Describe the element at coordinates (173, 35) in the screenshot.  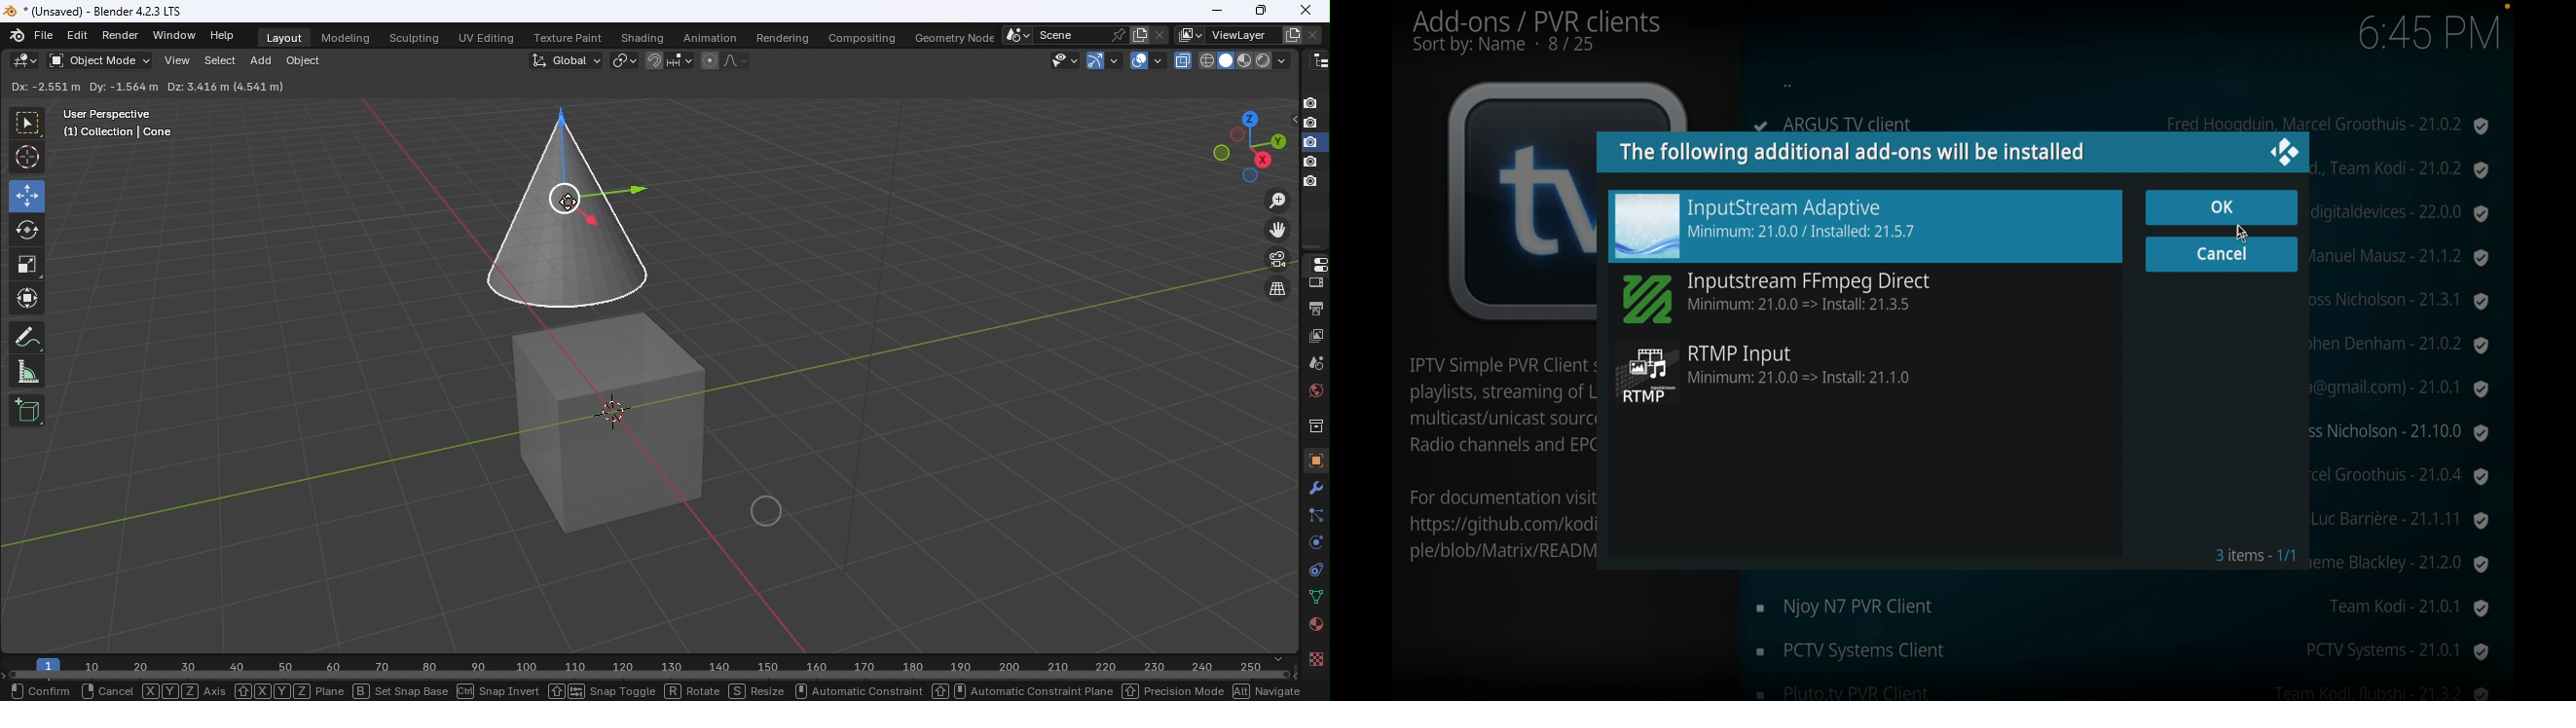
I see `Window` at that location.